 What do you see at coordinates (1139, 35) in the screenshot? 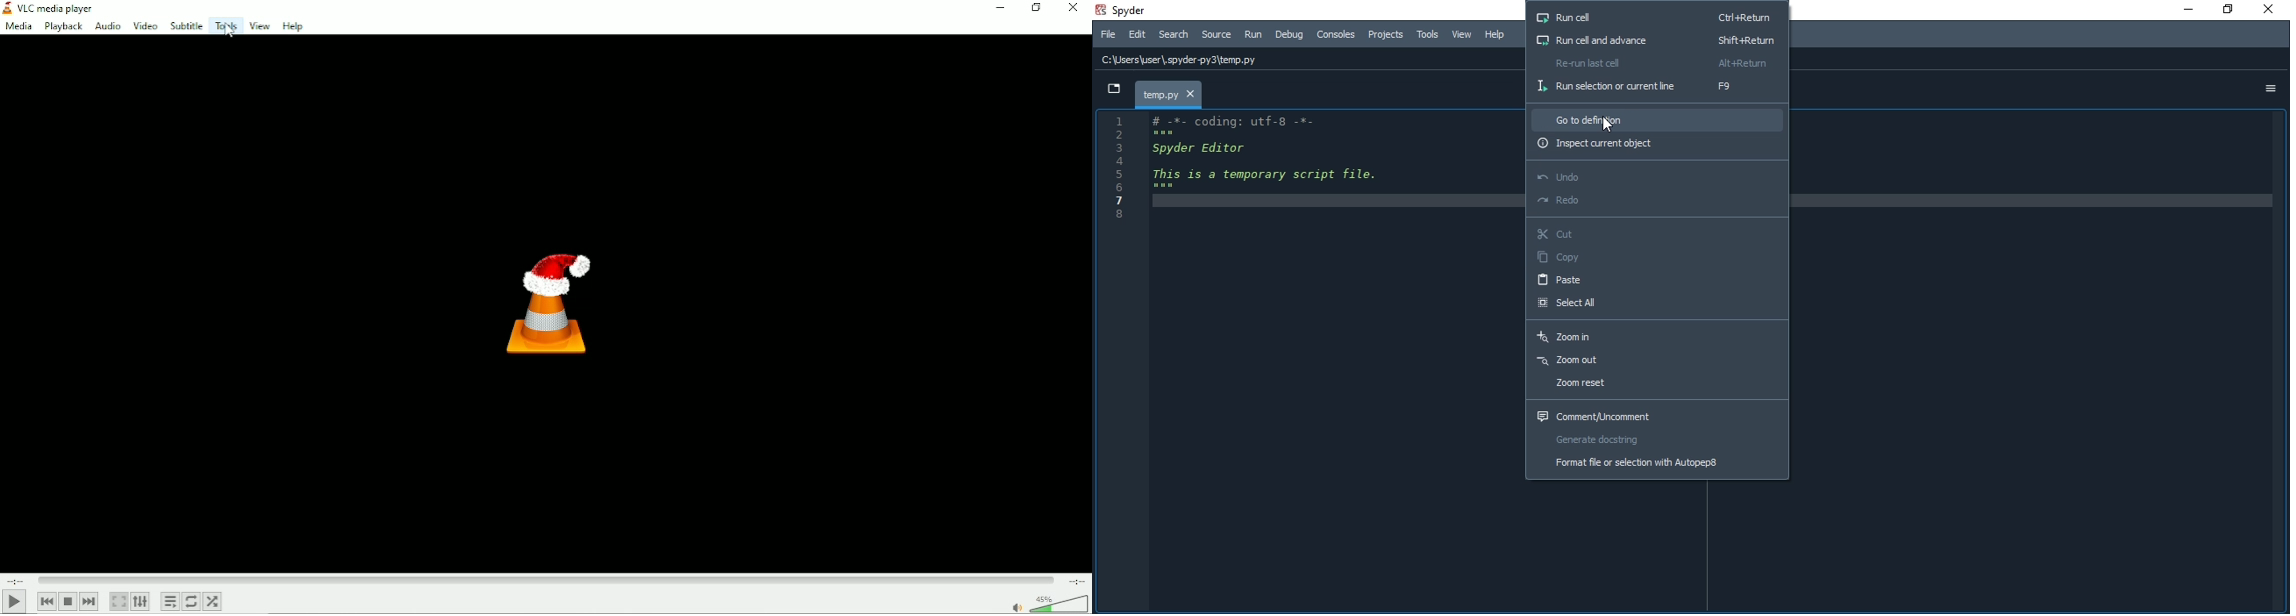
I see `Edit` at bounding box center [1139, 35].